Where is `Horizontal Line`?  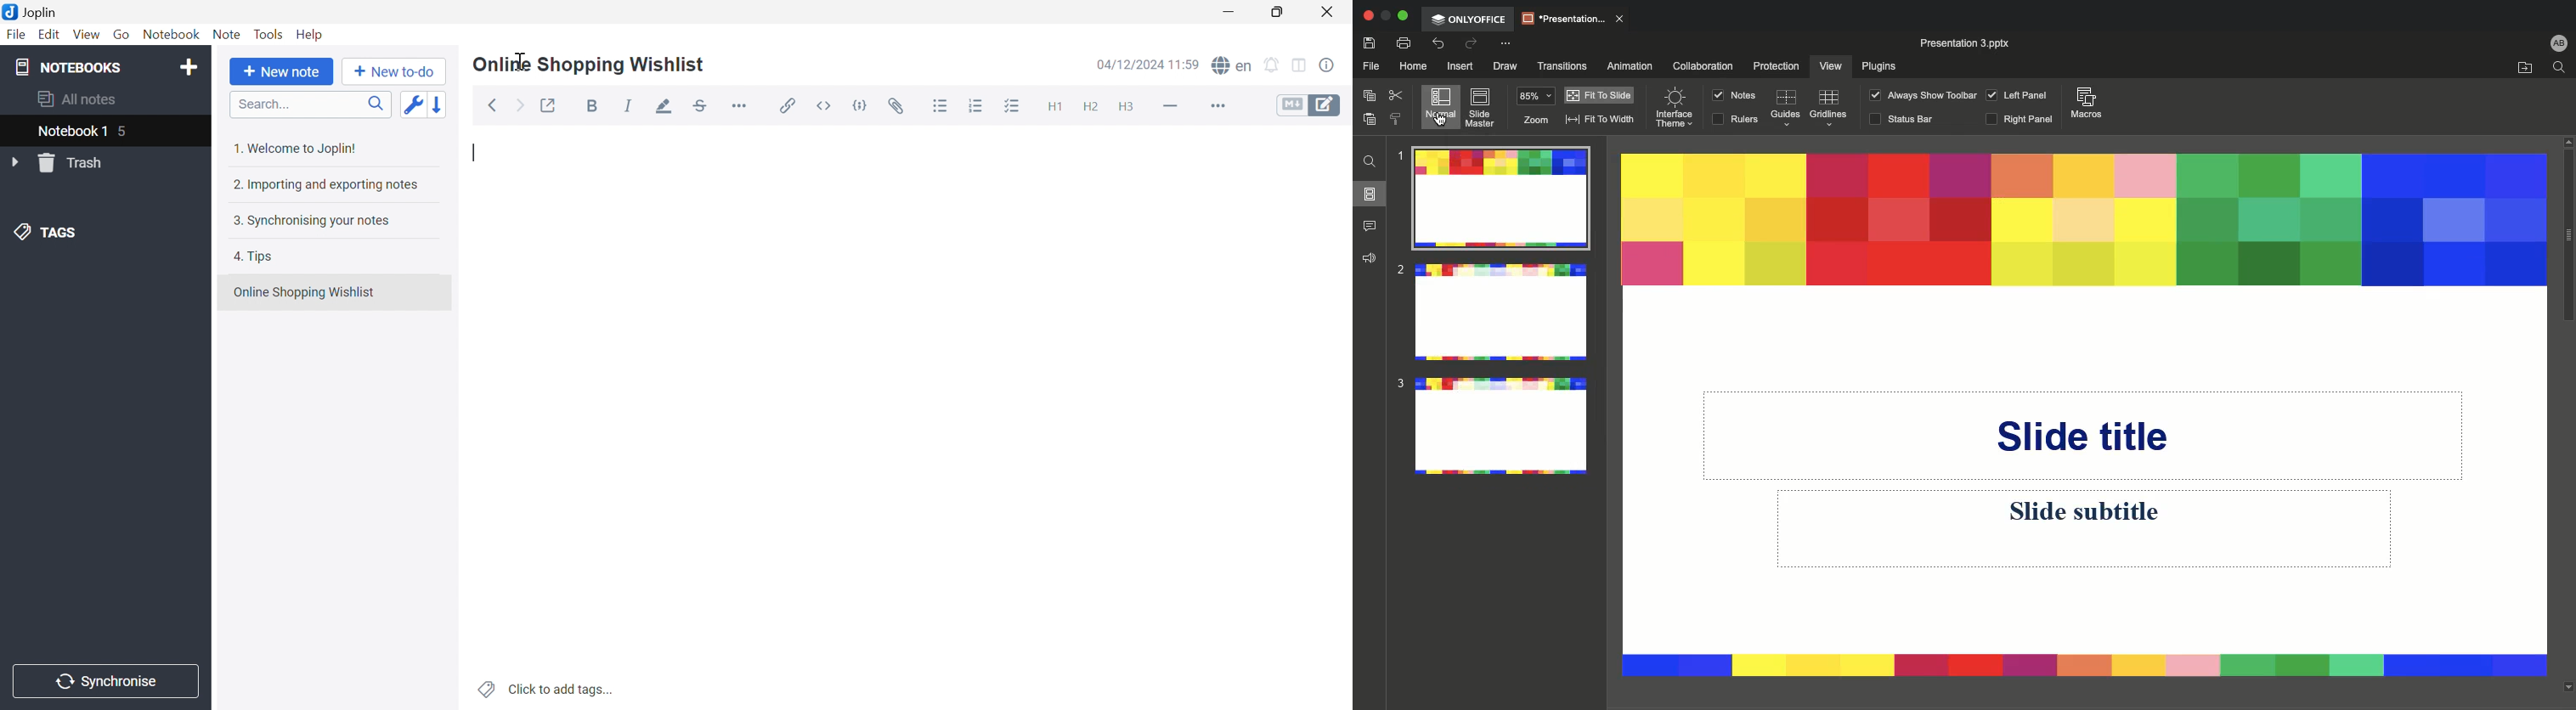 Horizontal Line is located at coordinates (1170, 107).